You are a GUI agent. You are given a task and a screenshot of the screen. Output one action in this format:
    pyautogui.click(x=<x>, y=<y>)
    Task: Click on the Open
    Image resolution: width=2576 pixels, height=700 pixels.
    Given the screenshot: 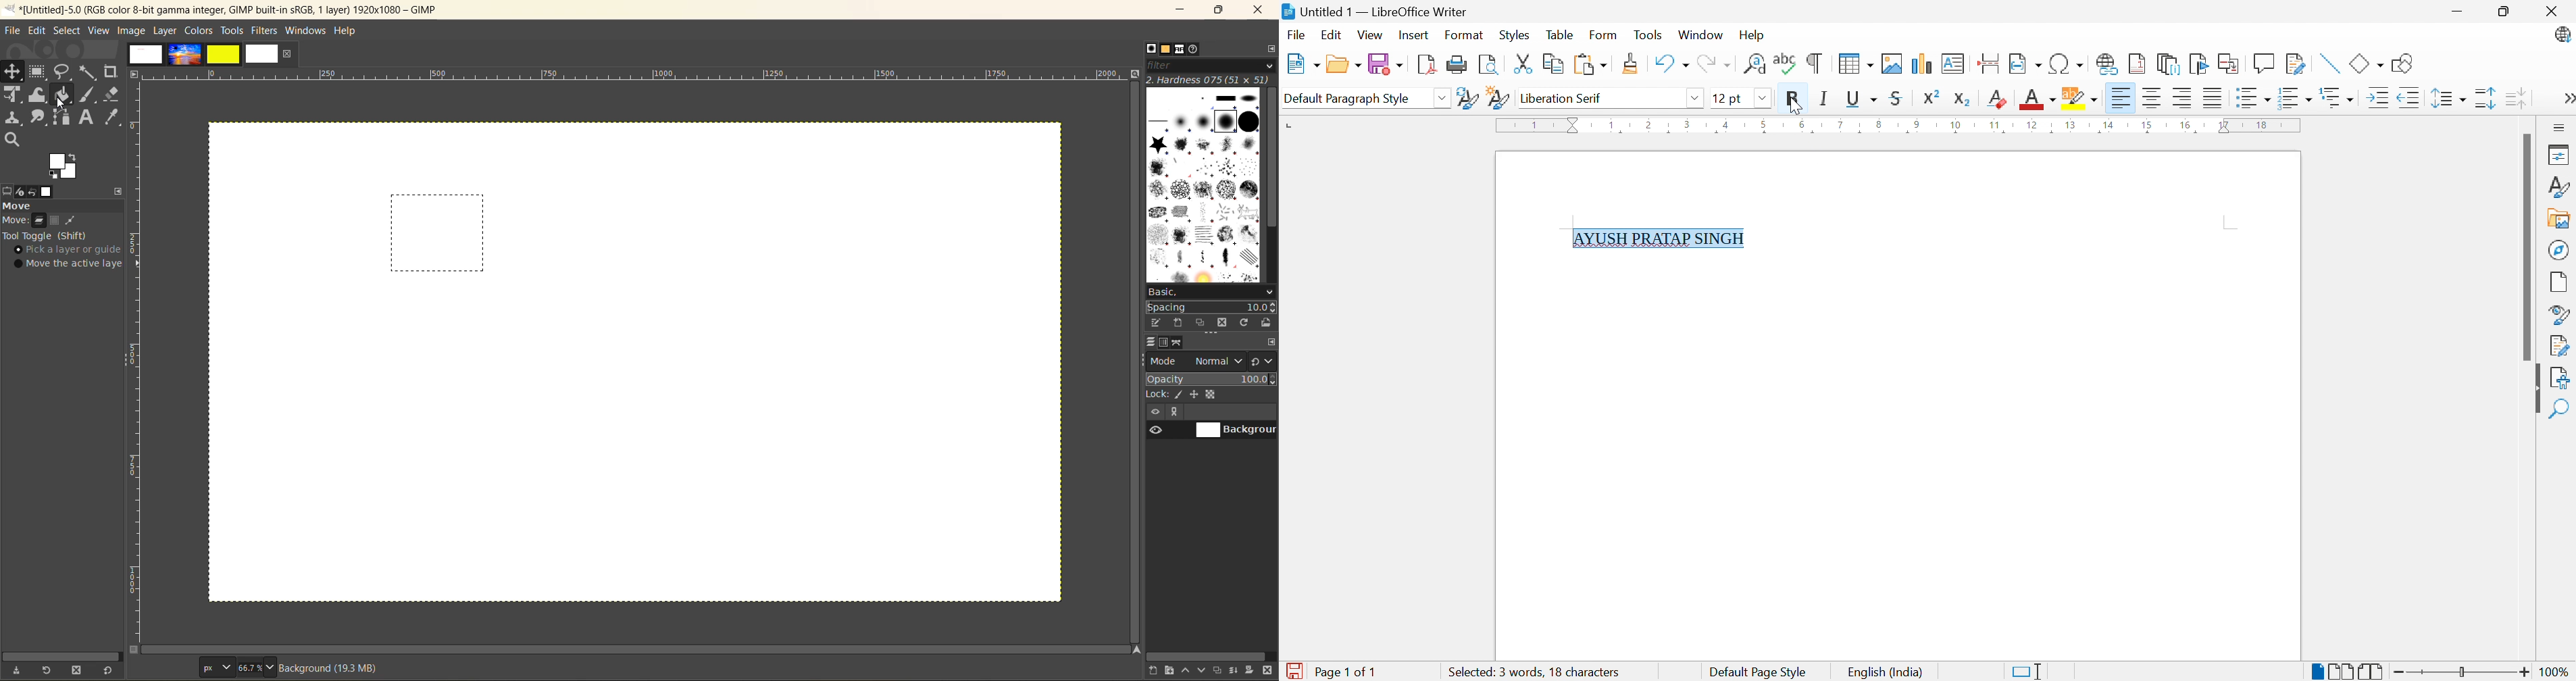 What is the action you would take?
    pyautogui.click(x=1345, y=64)
    